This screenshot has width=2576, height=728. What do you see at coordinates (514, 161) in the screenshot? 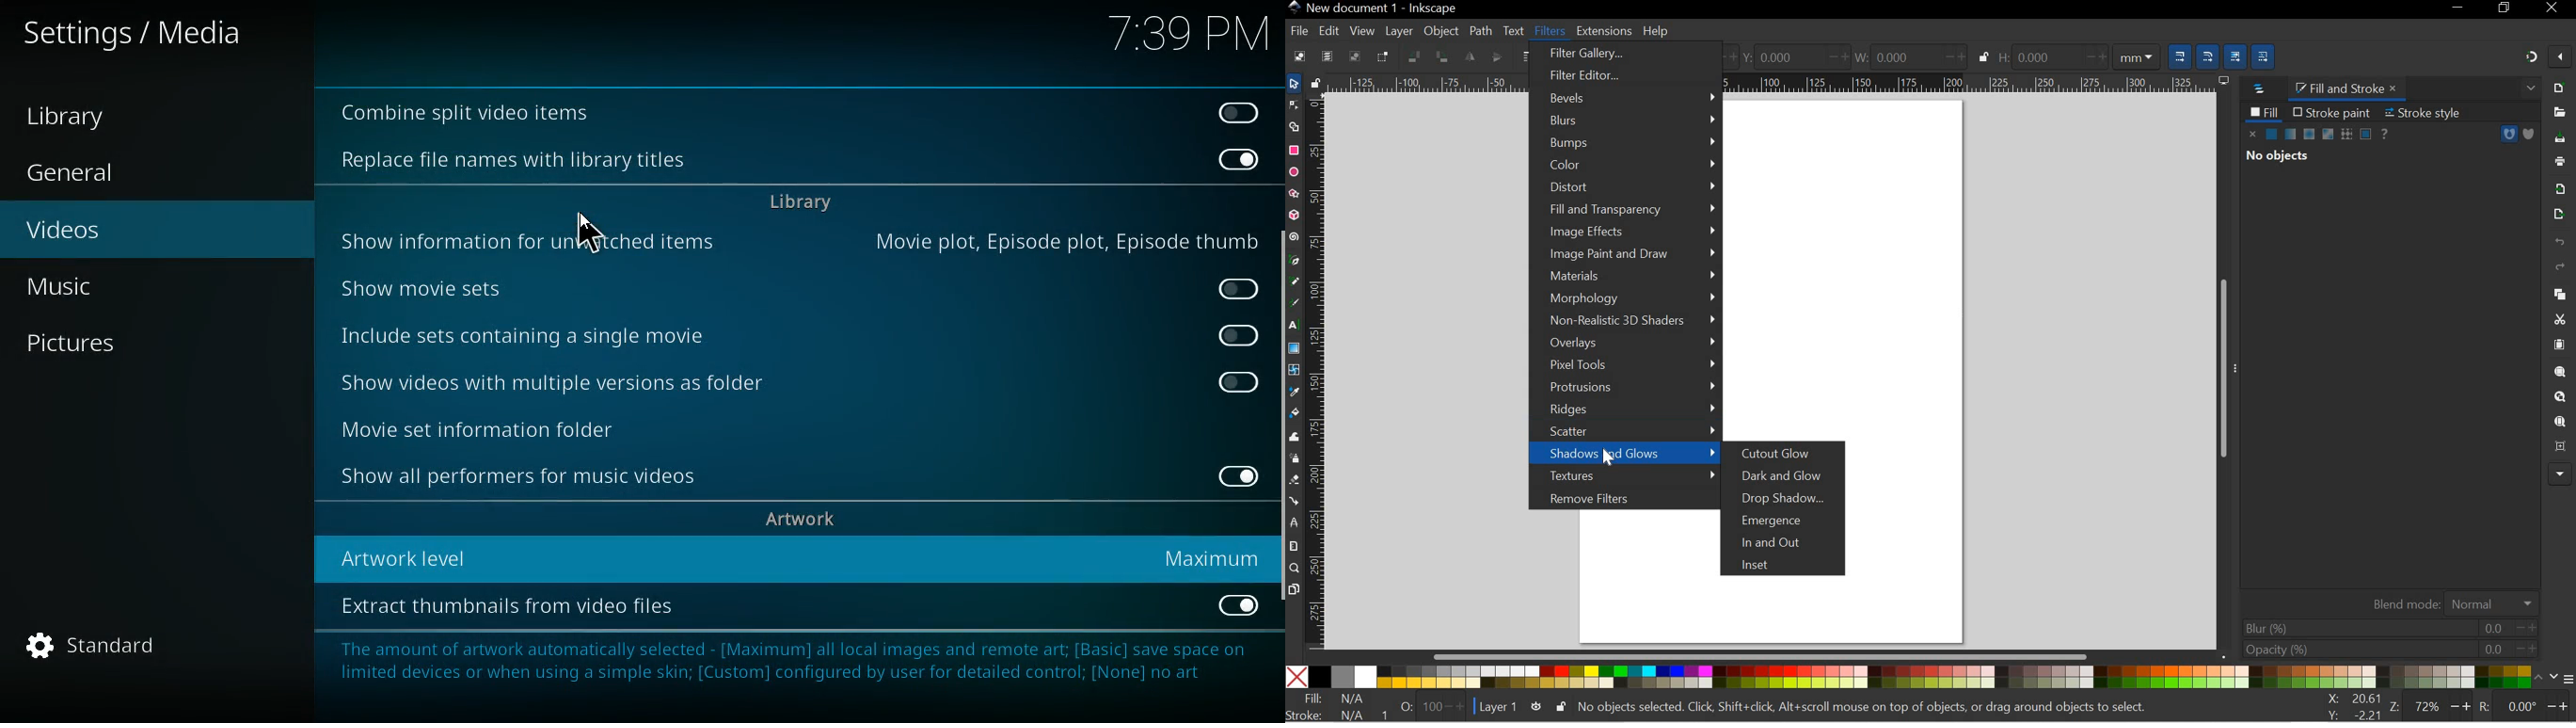
I see `Replace file names with library titles` at bounding box center [514, 161].